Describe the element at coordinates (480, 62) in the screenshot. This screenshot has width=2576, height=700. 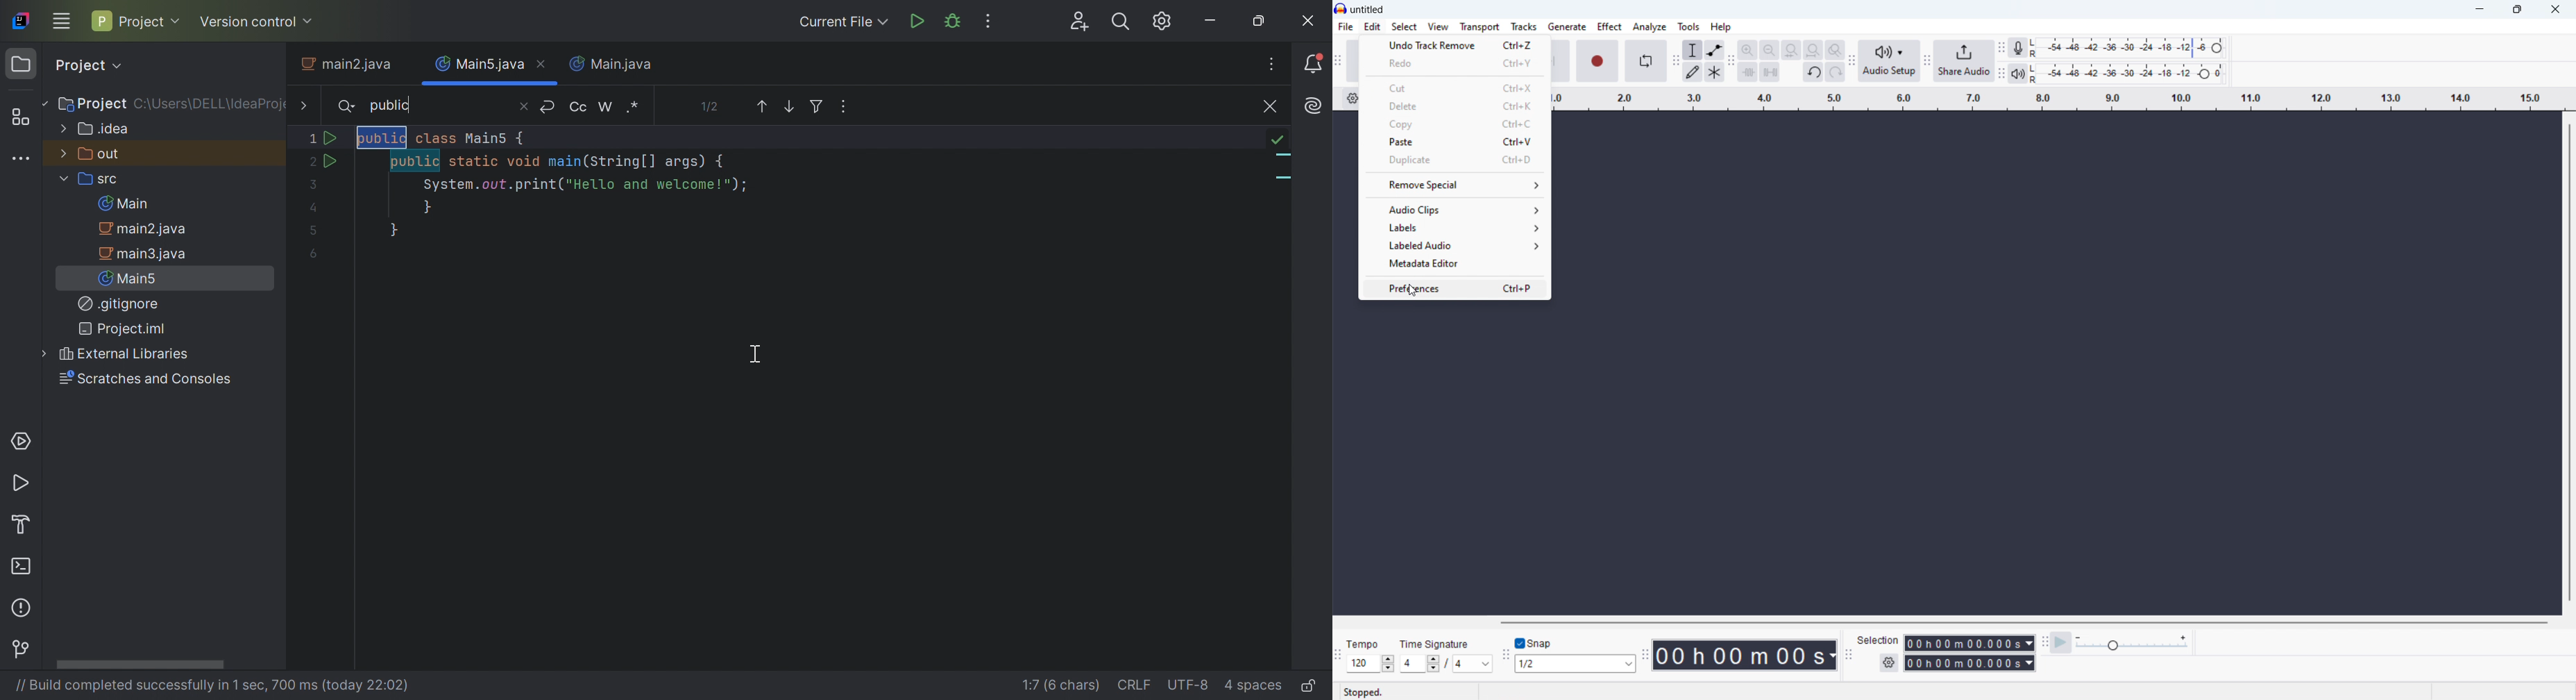
I see `Main5.java` at that location.